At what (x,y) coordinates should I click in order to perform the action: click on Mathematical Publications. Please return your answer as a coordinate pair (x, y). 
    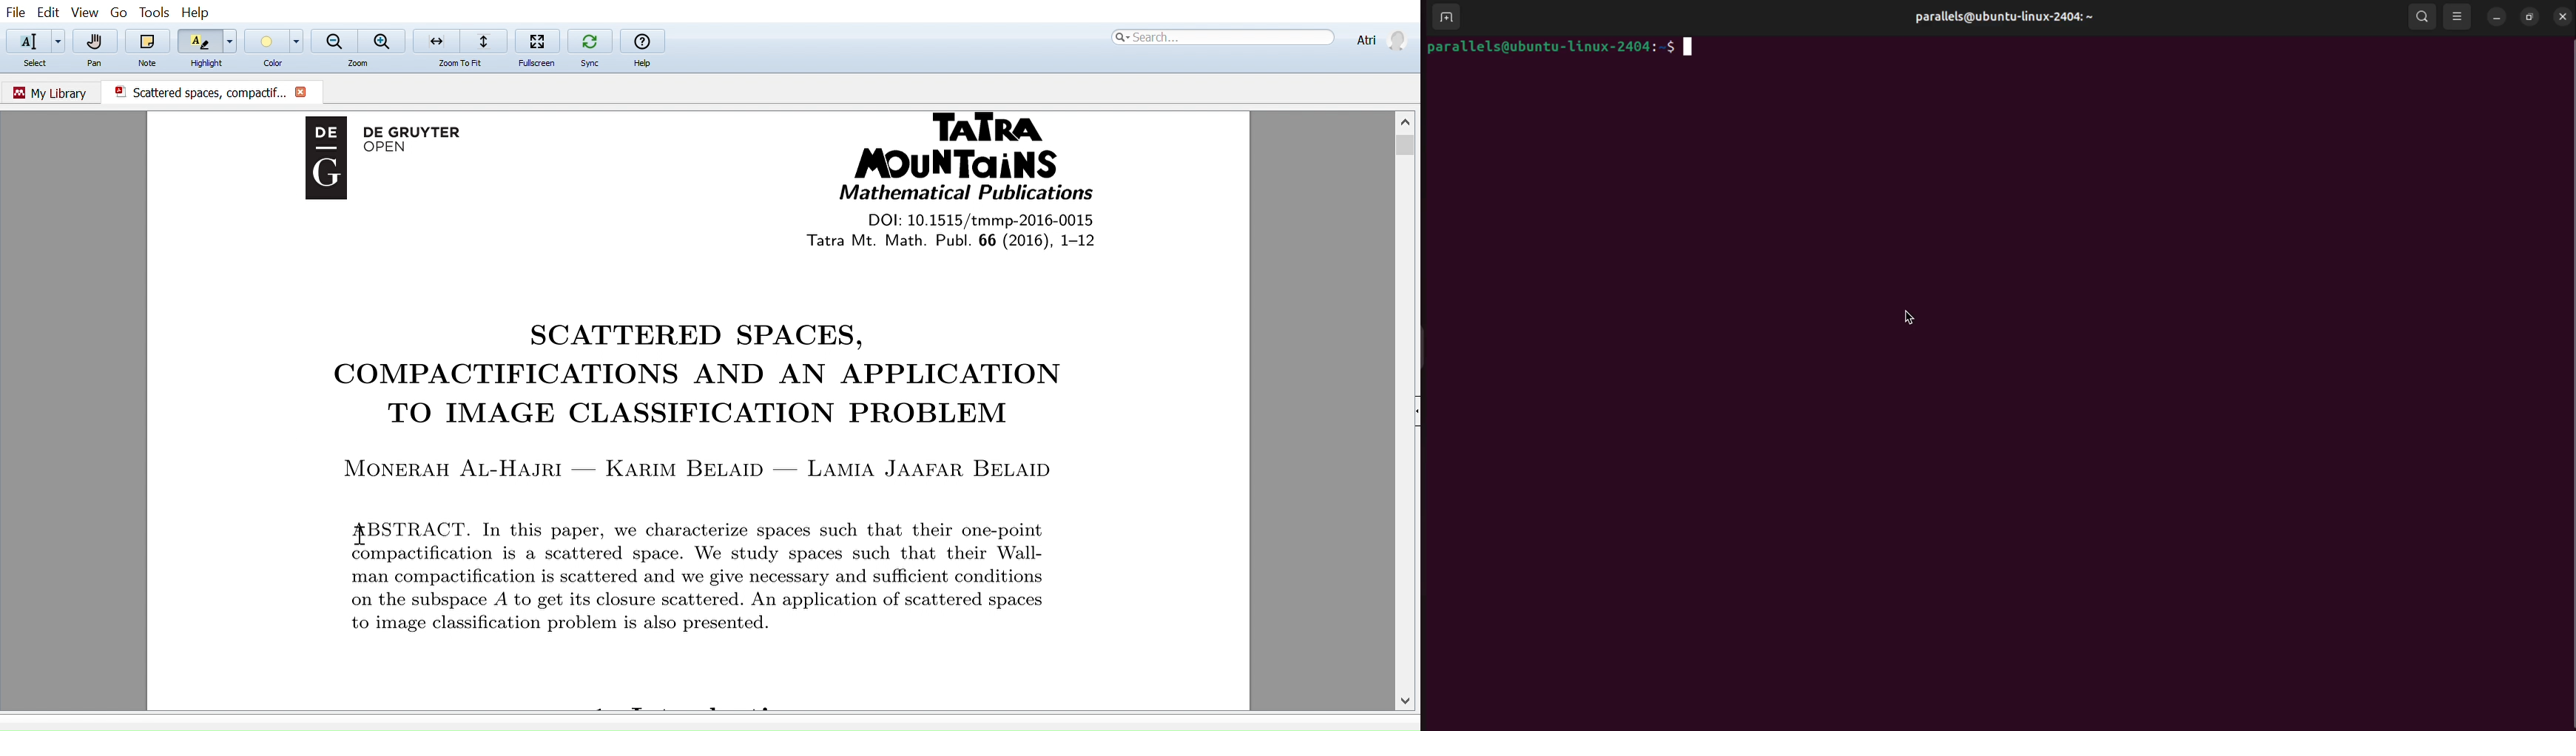
    Looking at the image, I should click on (965, 194).